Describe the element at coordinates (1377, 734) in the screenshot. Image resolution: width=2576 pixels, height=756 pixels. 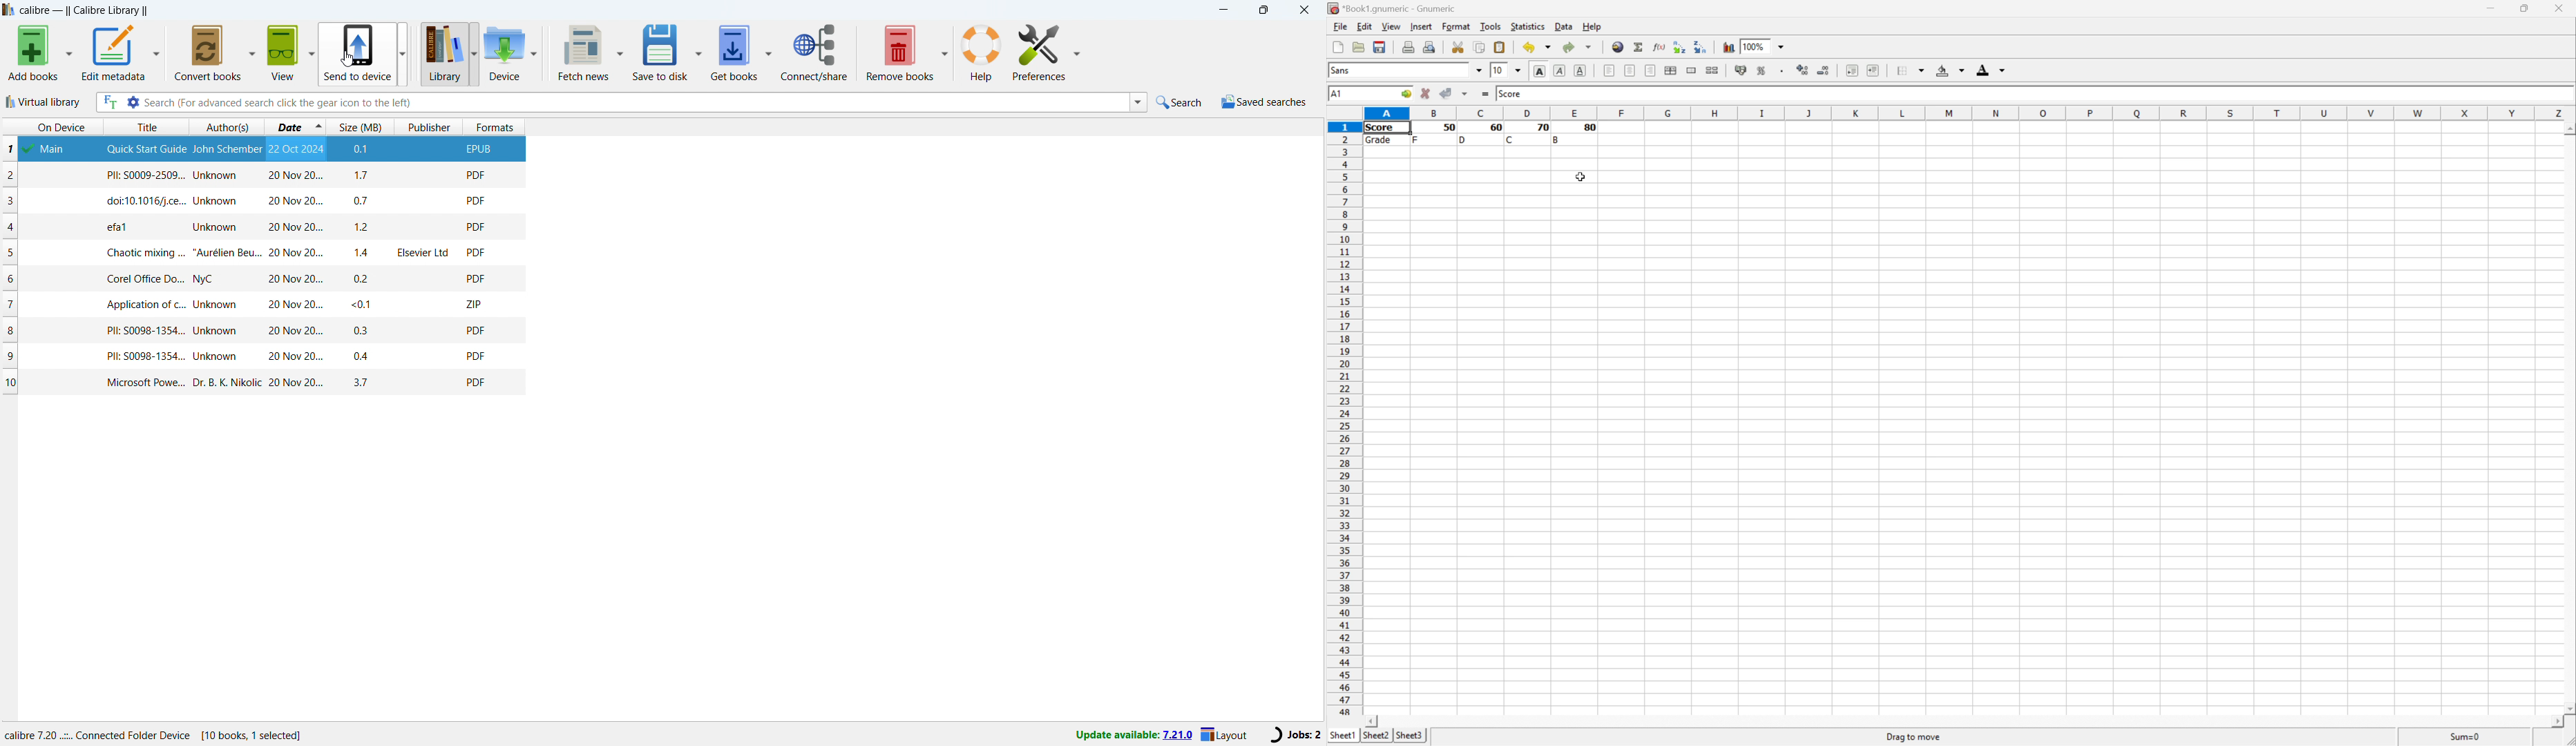
I see `Sheet 2` at that location.